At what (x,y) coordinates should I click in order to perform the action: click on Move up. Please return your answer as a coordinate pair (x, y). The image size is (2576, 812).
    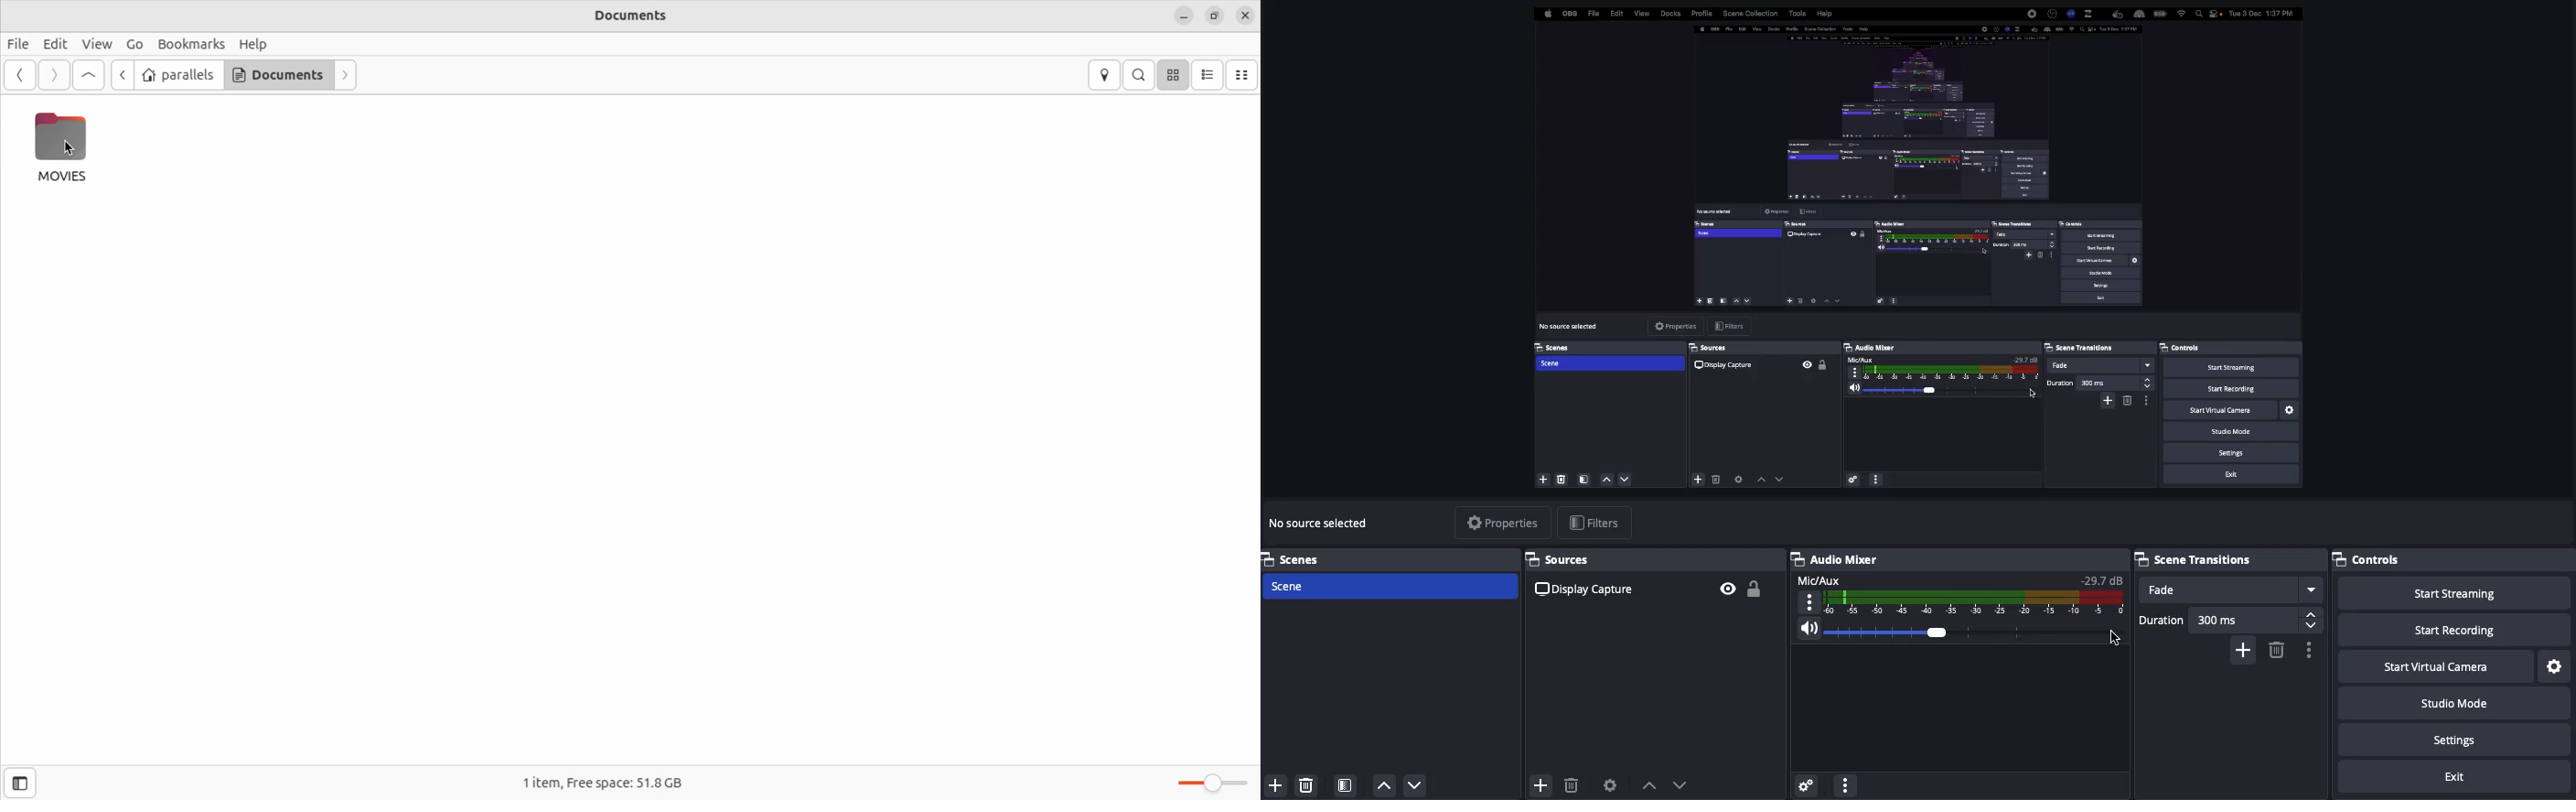
    Looking at the image, I should click on (1649, 784).